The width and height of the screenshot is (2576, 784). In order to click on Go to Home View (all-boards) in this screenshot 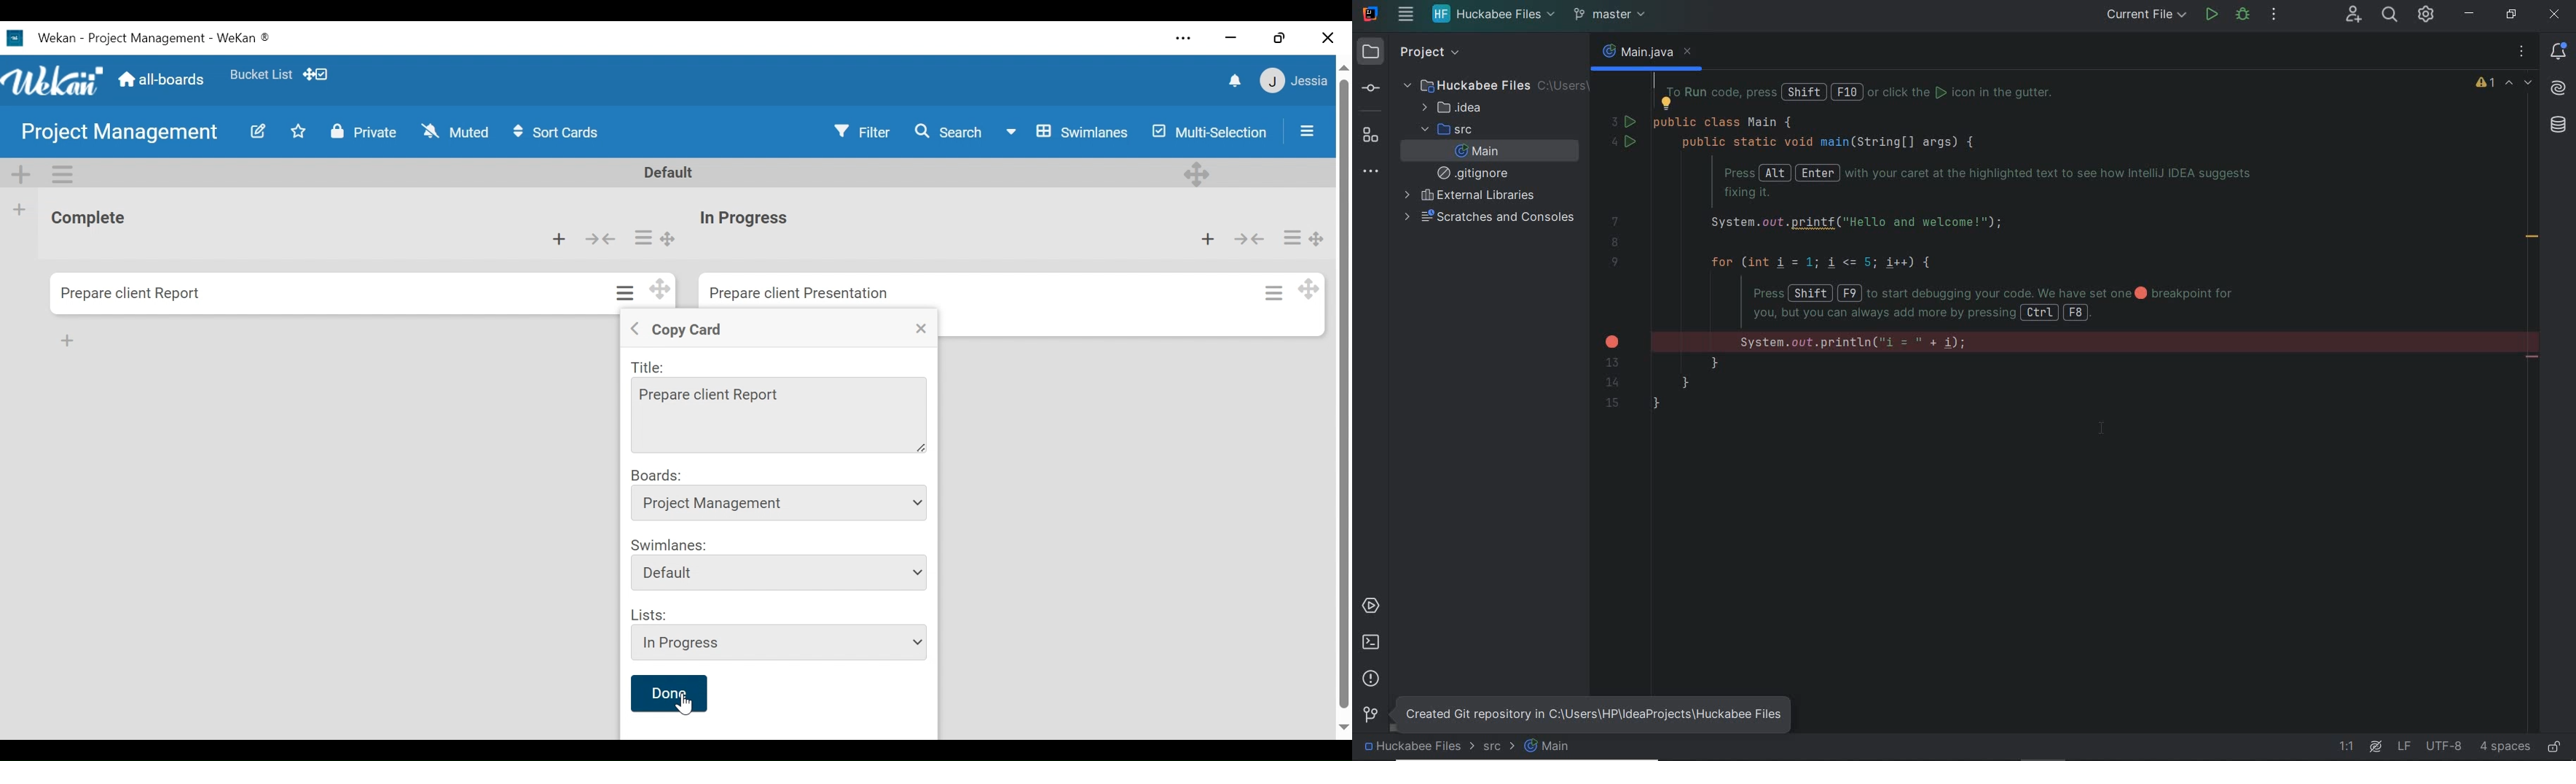, I will do `click(159, 80)`.